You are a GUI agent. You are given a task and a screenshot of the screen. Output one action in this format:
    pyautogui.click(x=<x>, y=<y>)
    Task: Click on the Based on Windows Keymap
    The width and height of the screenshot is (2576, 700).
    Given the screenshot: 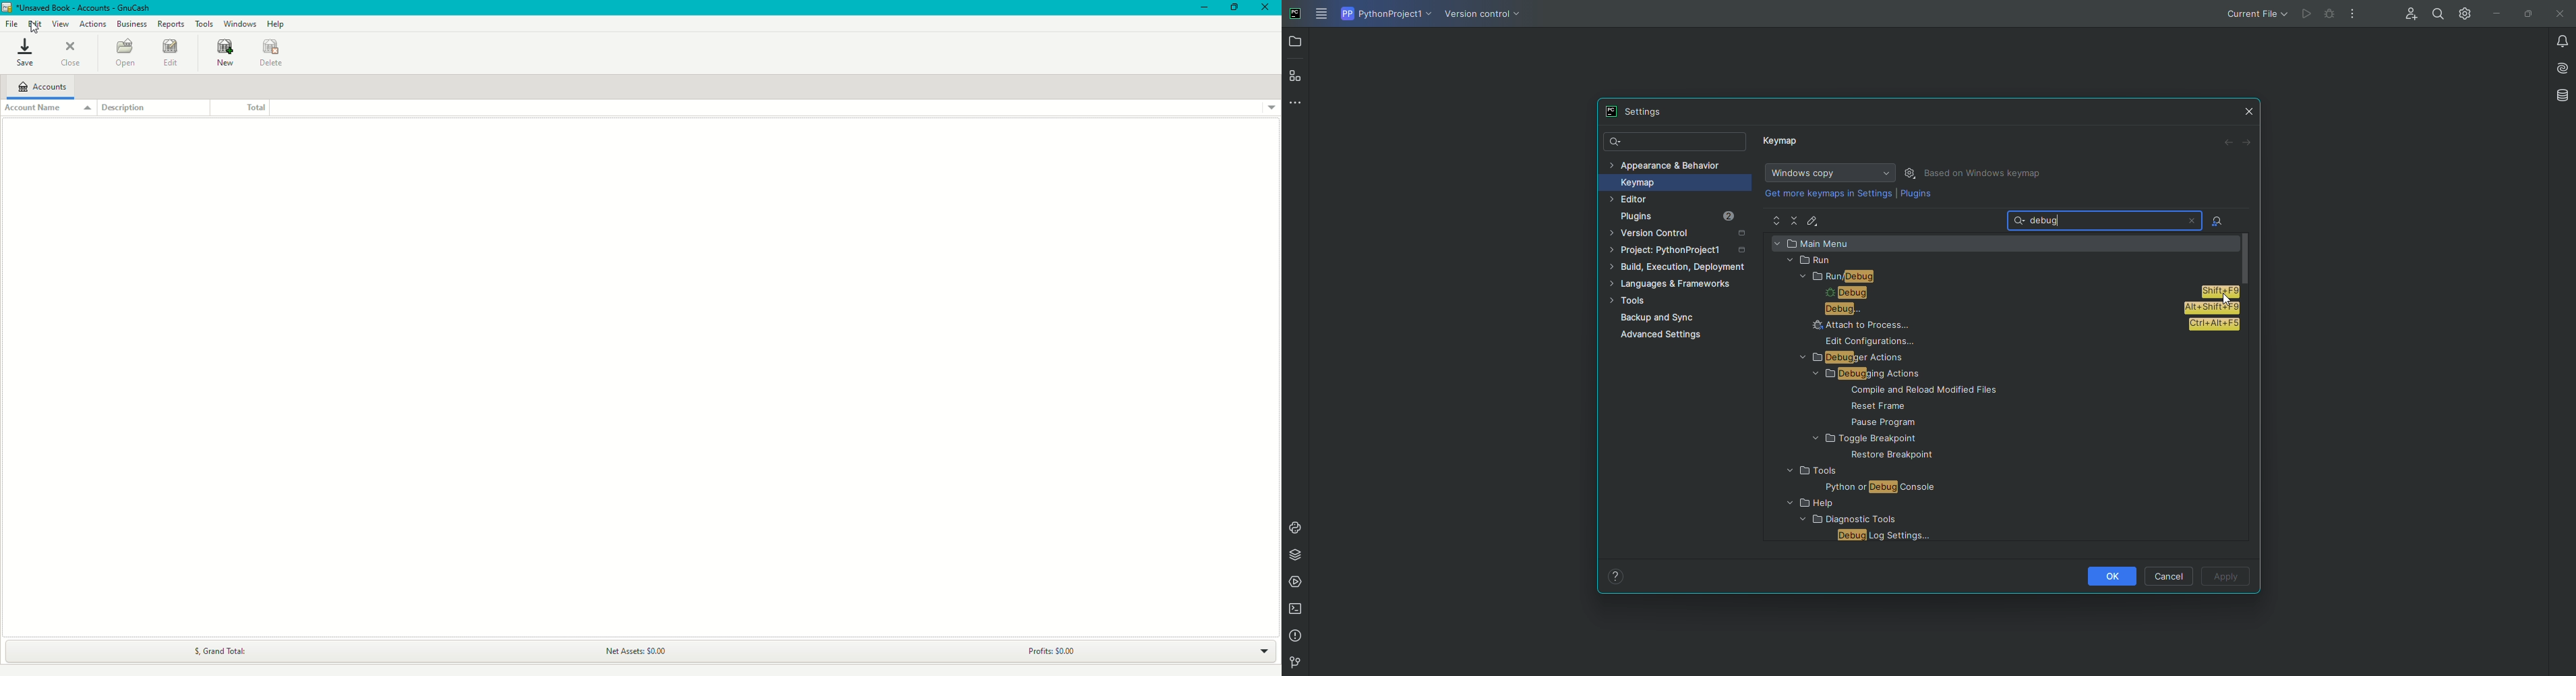 What is the action you would take?
    pyautogui.click(x=1985, y=173)
    